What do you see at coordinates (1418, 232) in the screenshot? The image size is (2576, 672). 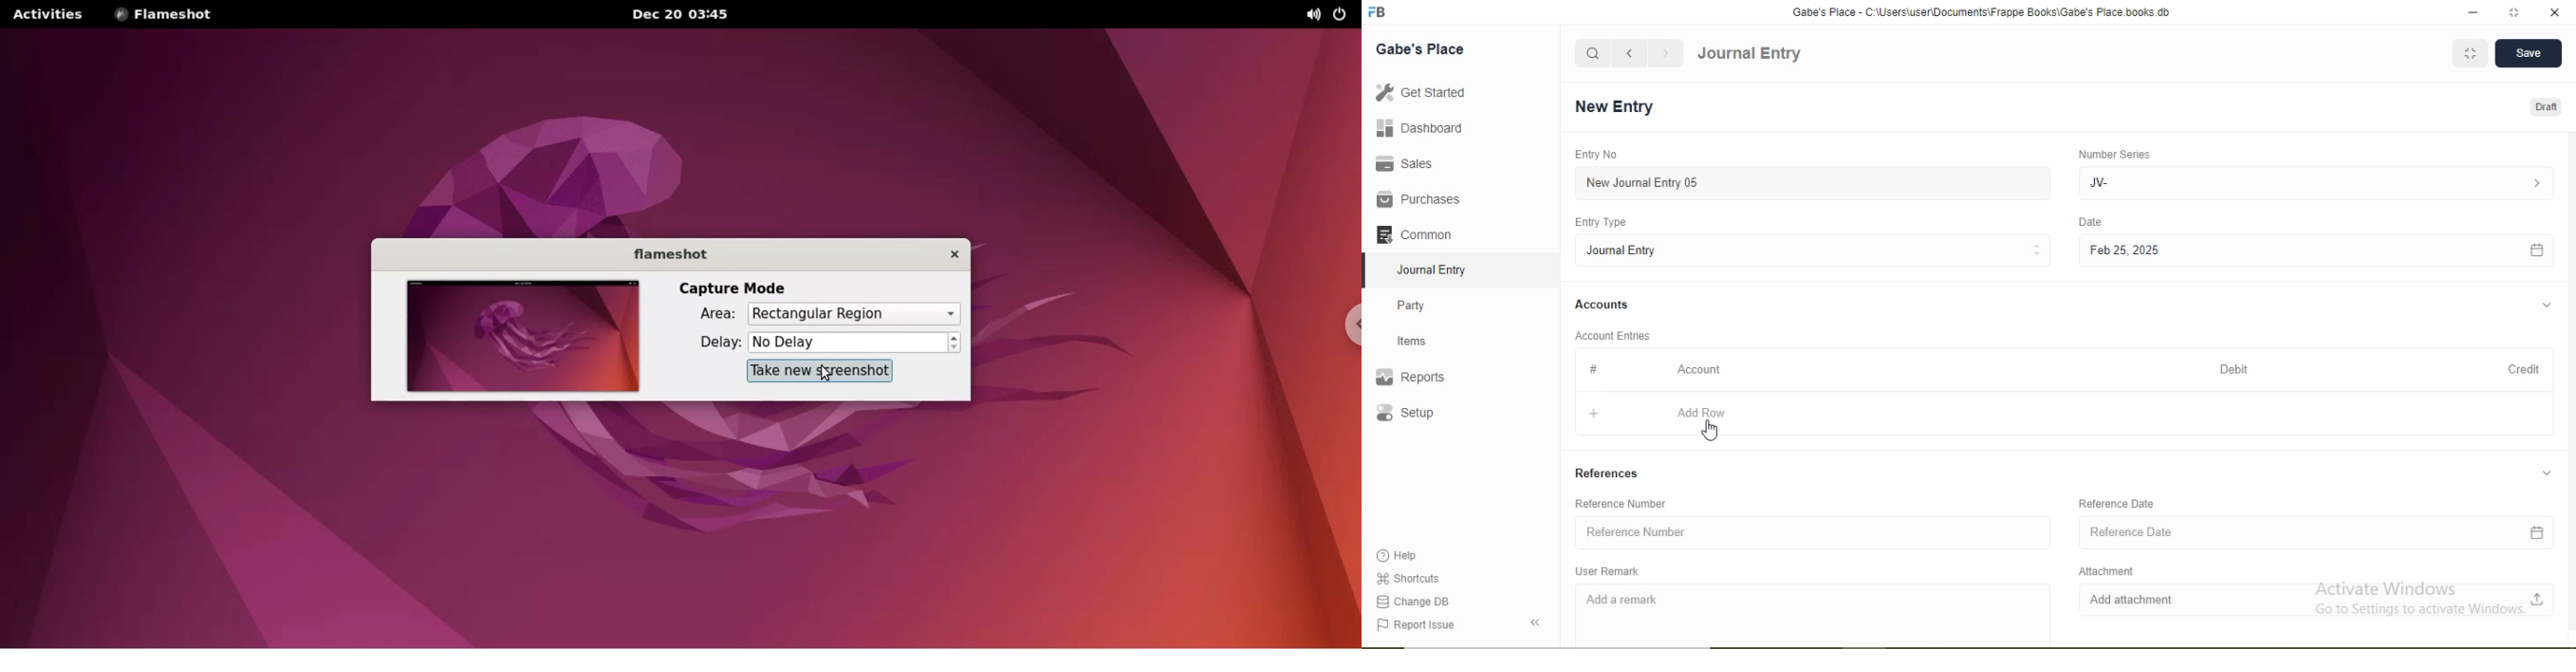 I see `Common` at bounding box center [1418, 232].